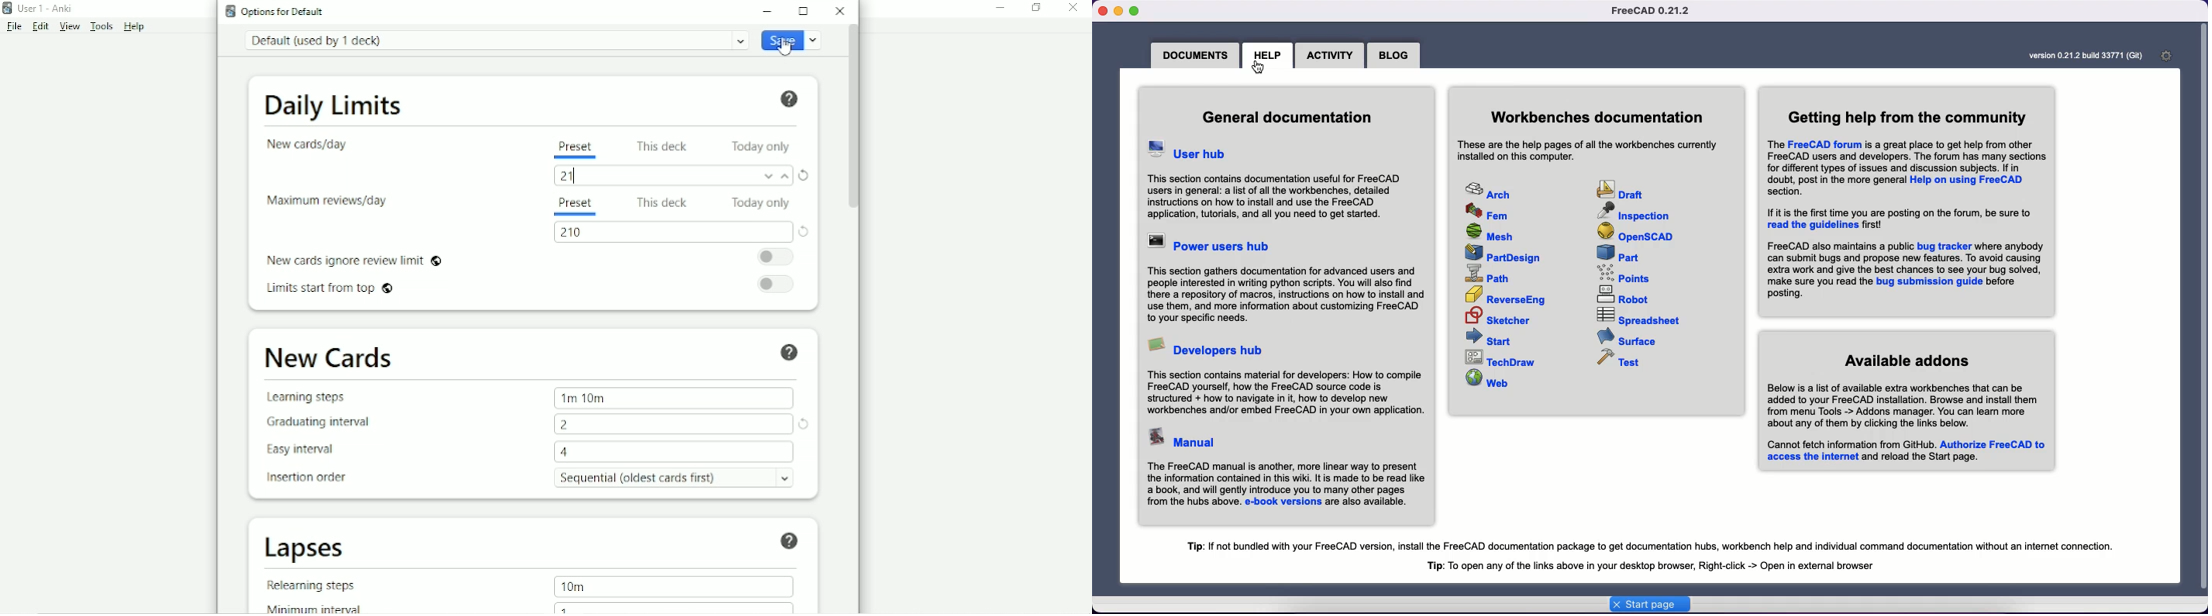 The height and width of the screenshot is (616, 2212). What do you see at coordinates (571, 234) in the screenshot?
I see `210` at bounding box center [571, 234].